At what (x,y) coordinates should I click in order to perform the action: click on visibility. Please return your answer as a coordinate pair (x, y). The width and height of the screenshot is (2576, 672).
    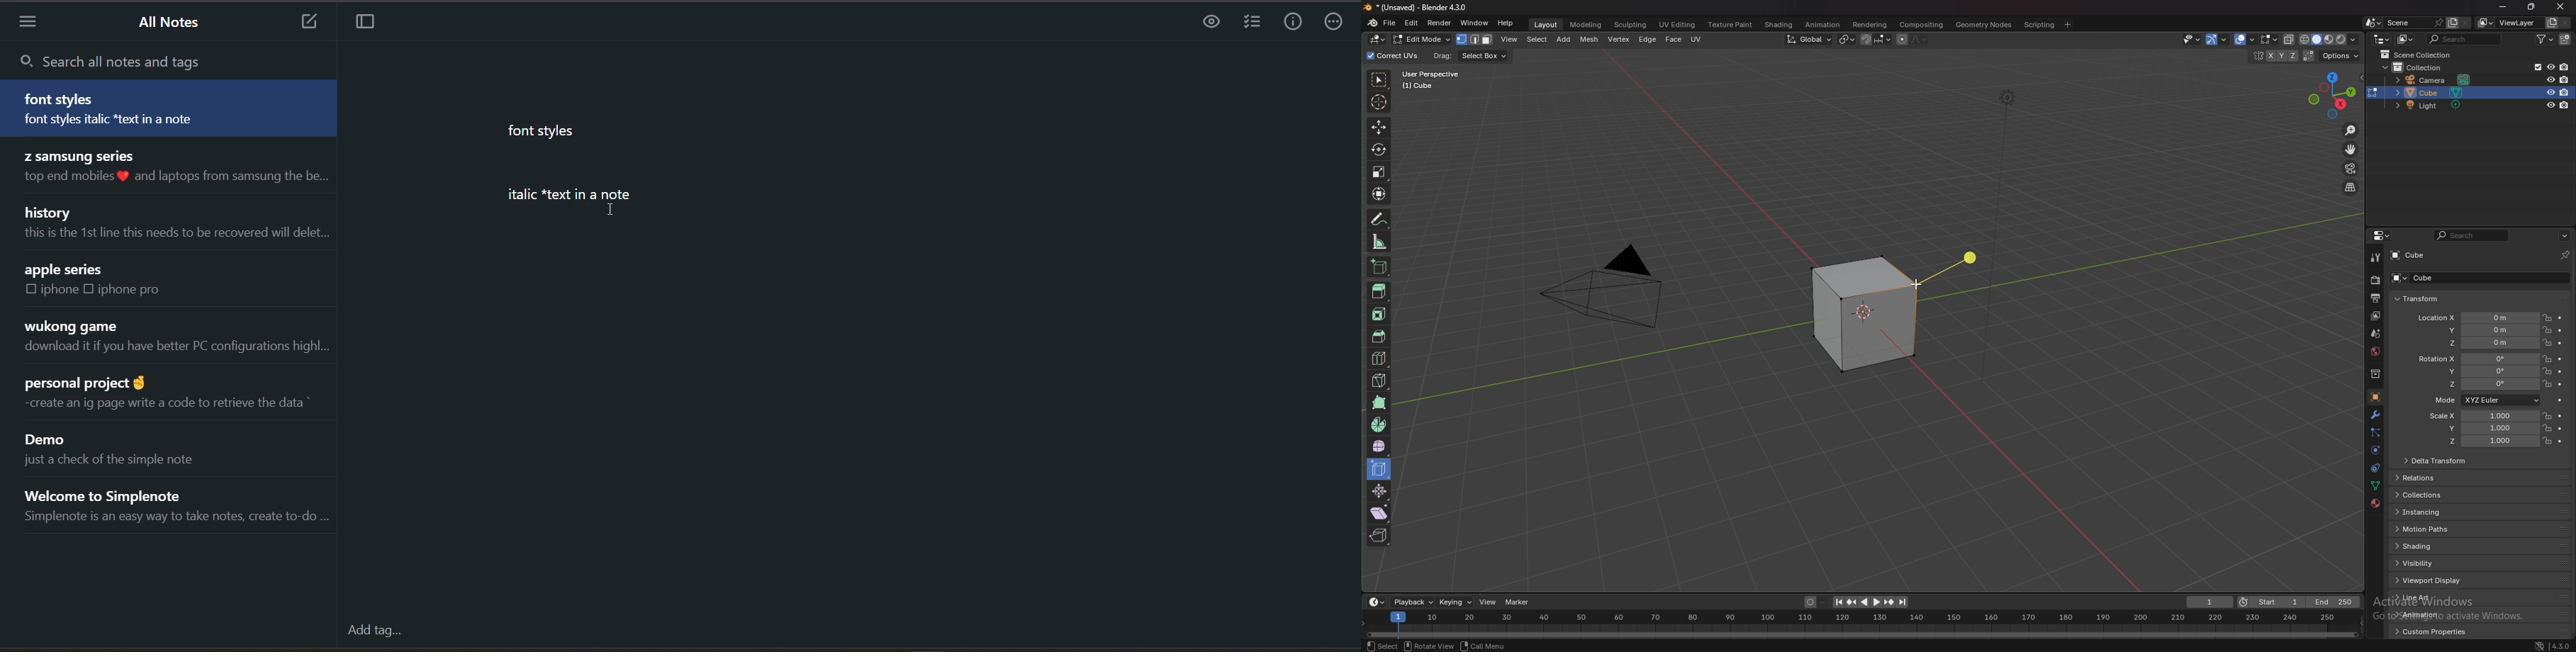
    Looking at the image, I should click on (2420, 563).